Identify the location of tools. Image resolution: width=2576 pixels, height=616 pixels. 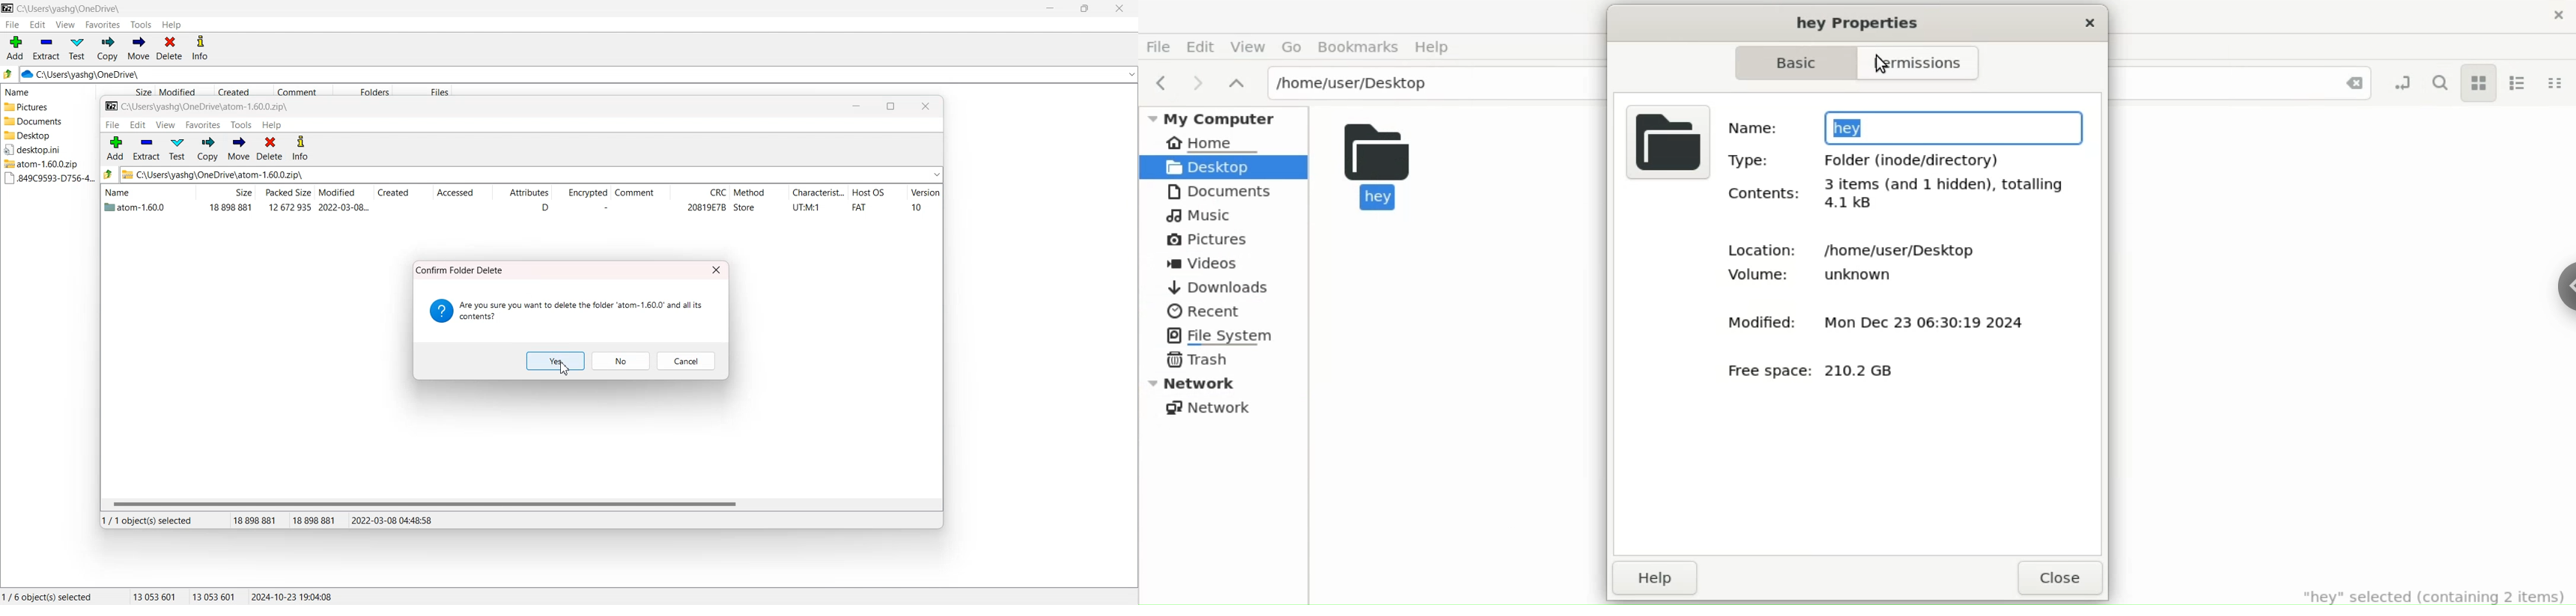
(241, 125).